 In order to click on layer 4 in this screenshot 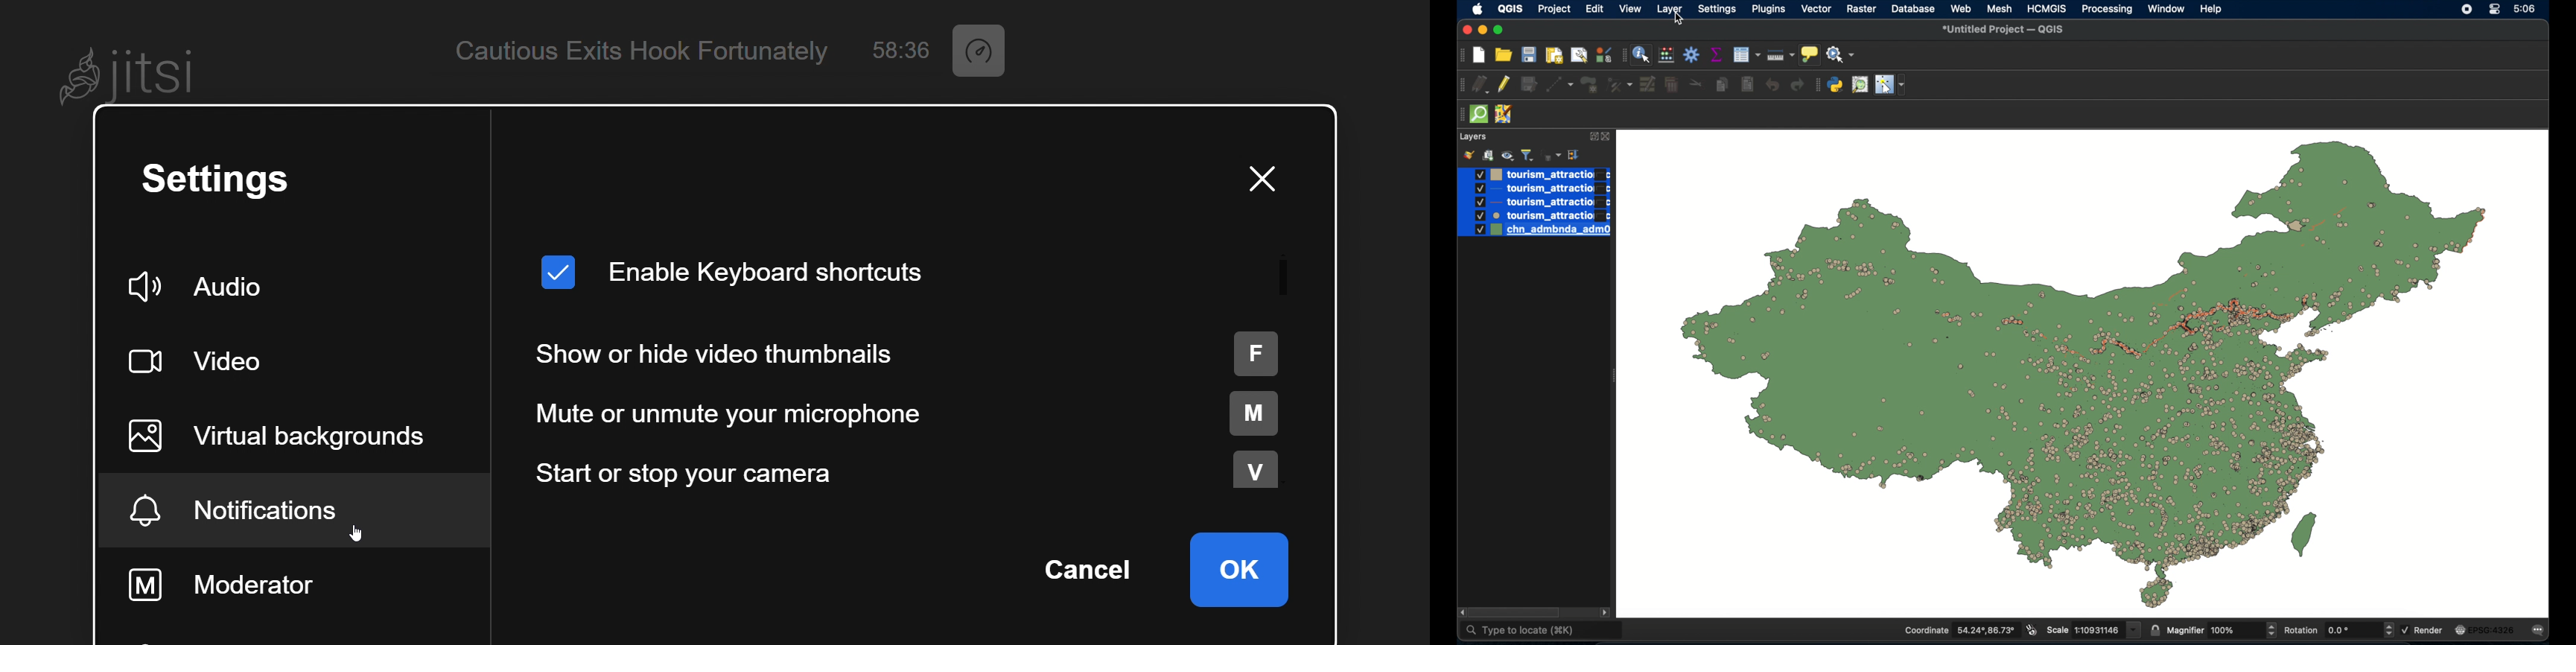, I will do `click(1535, 216)`.